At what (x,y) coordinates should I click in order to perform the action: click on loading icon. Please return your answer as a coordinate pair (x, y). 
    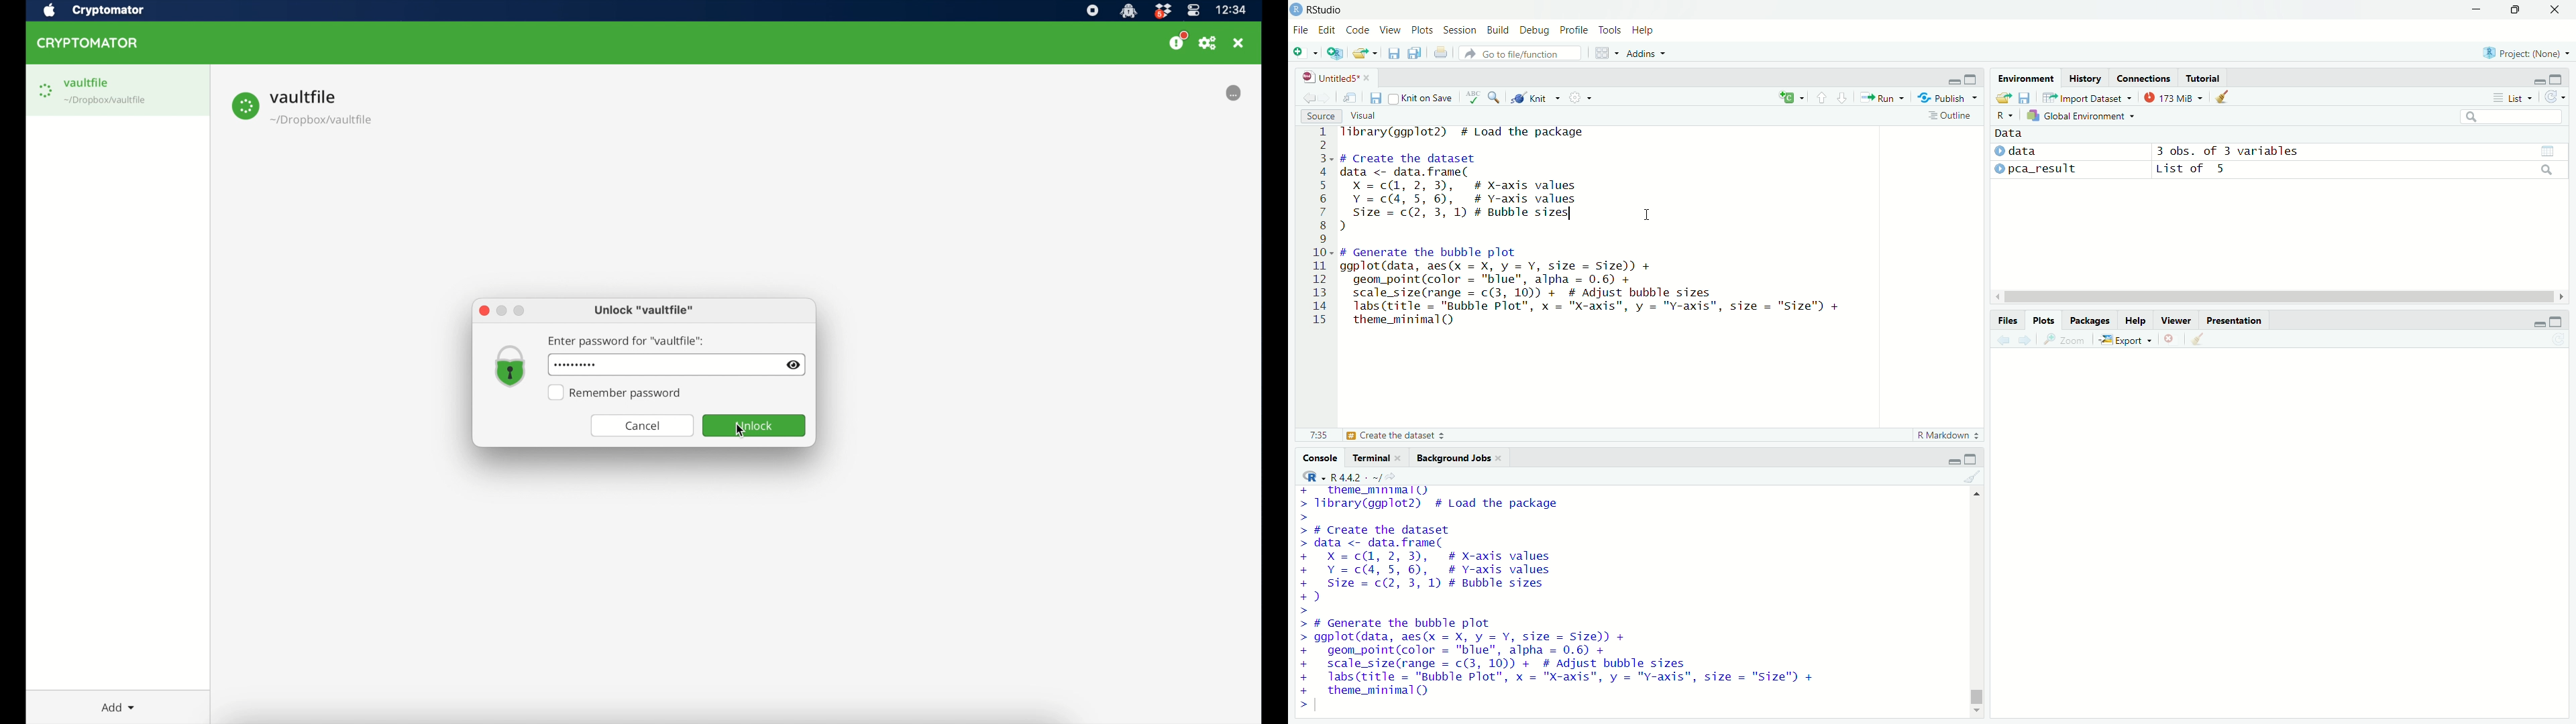
    Looking at the image, I should click on (45, 91).